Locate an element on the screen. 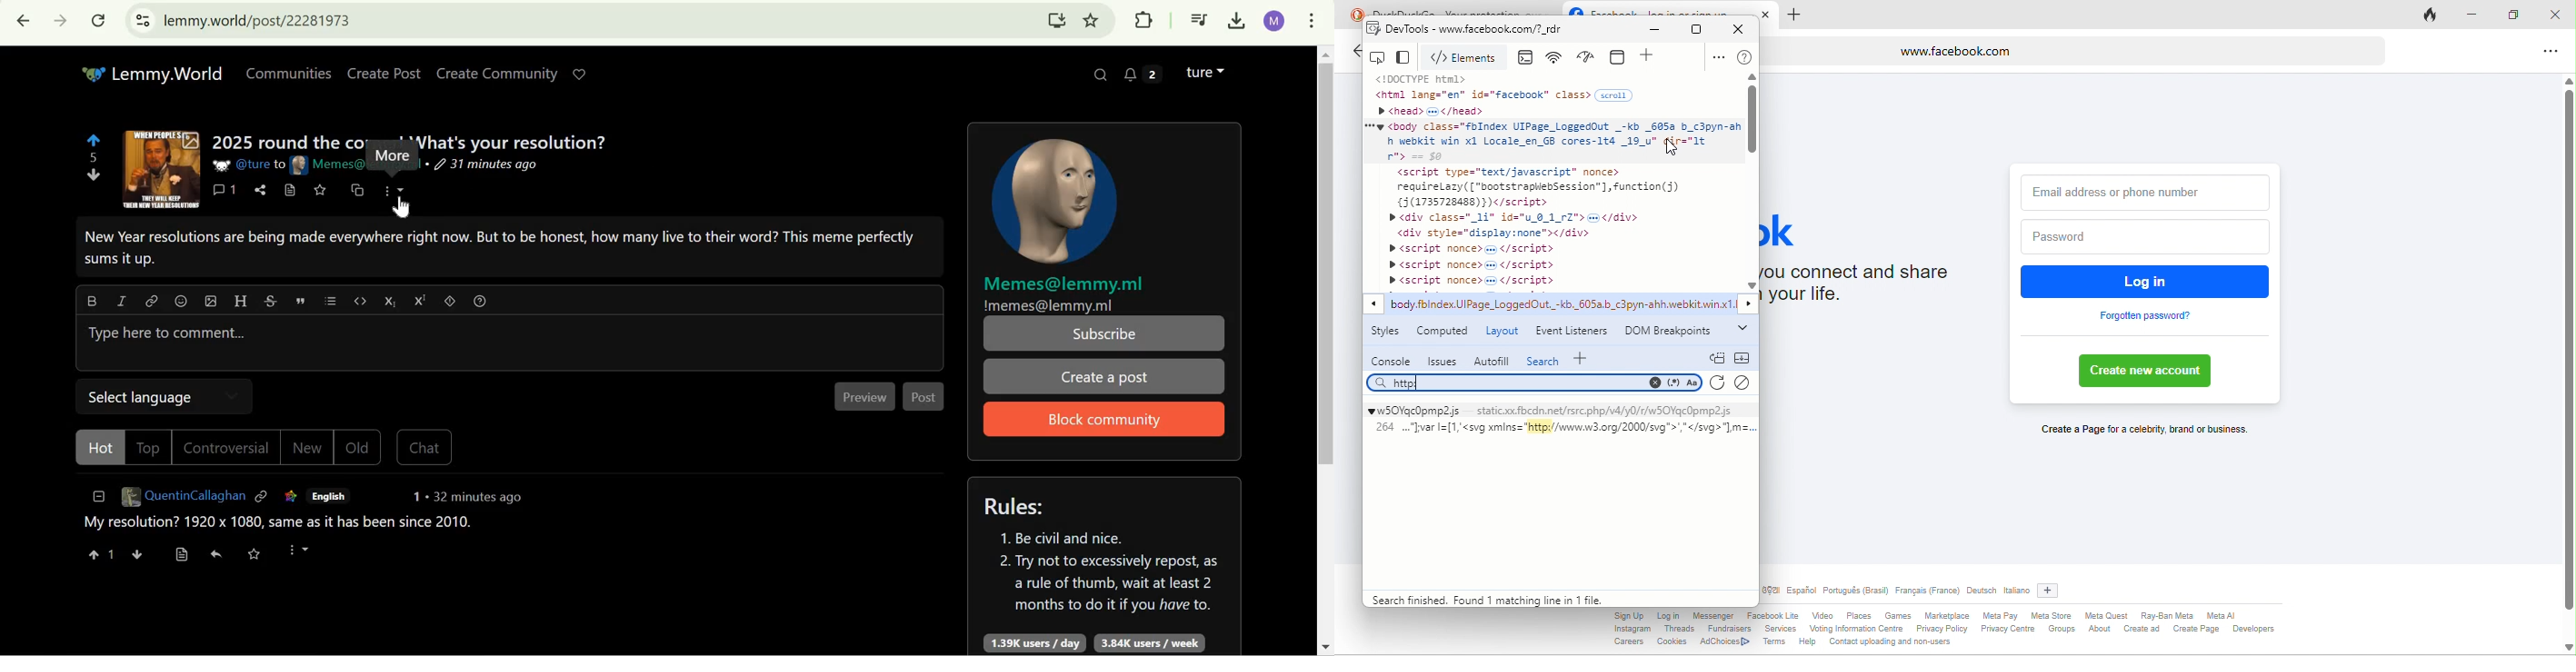 The width and height of the screenshot is (2576, 672). help is located at coordinates (1745, 58).